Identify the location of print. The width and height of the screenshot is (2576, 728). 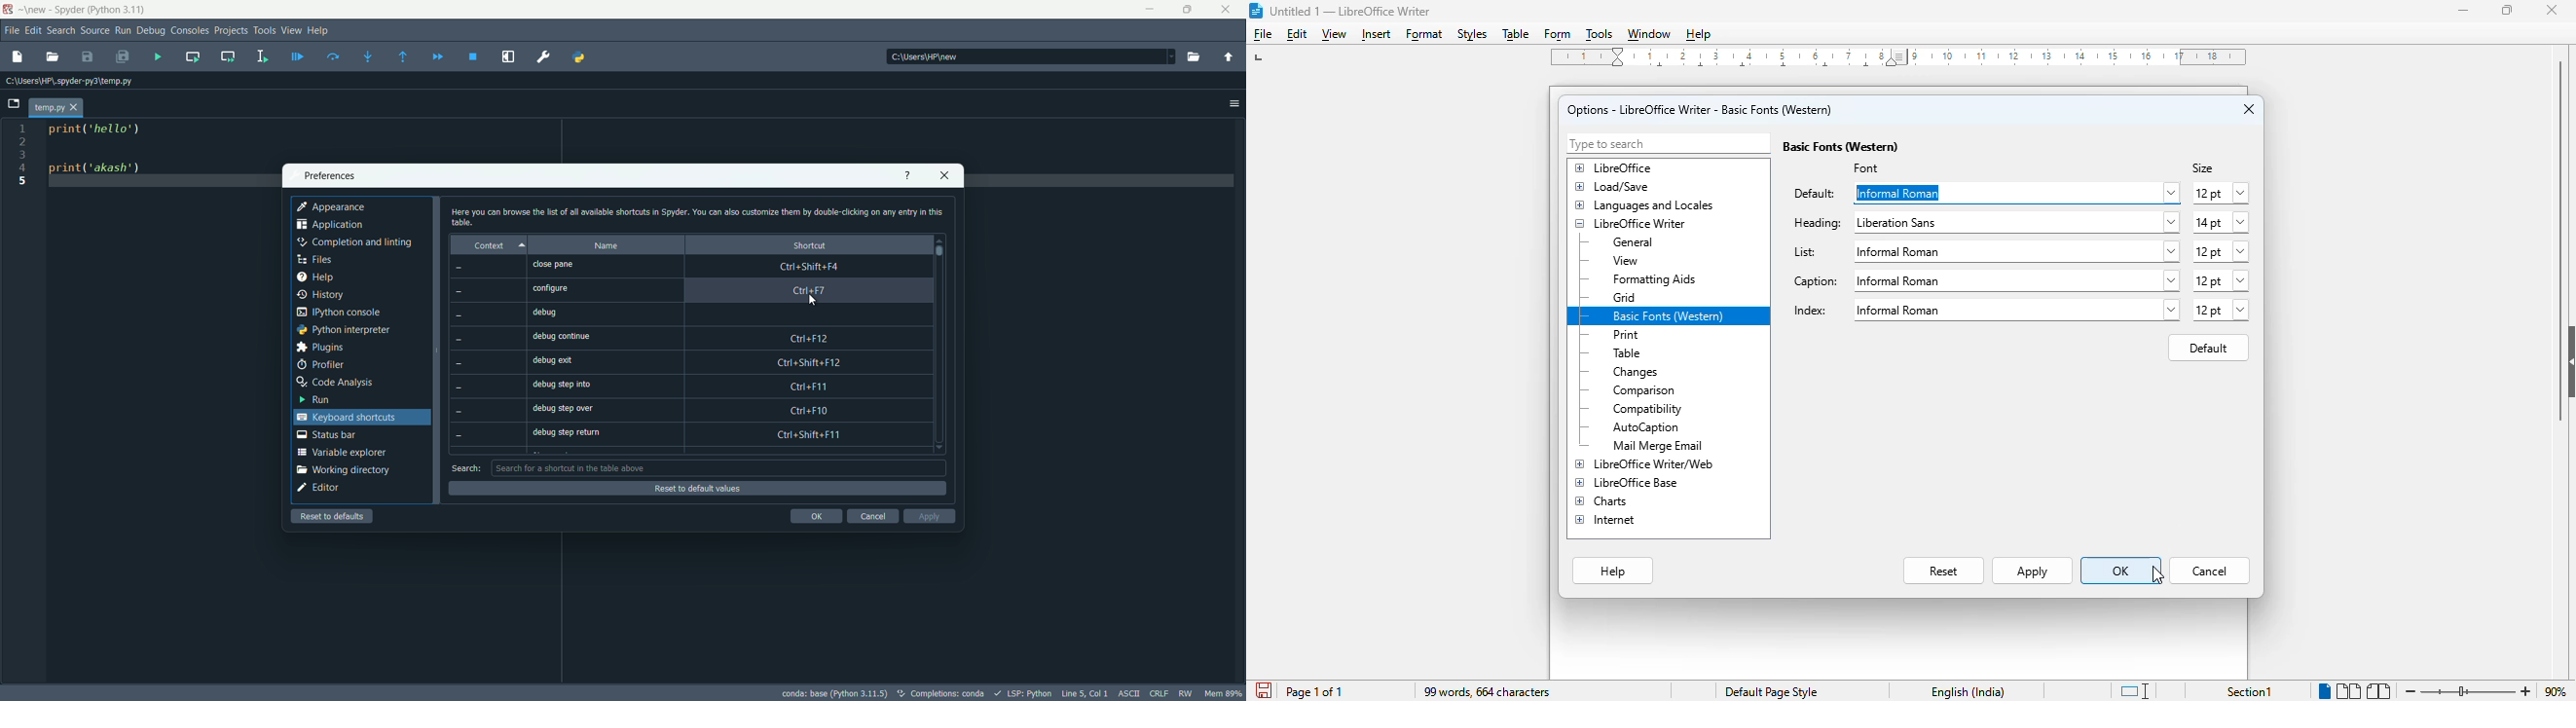
(1625, 335).